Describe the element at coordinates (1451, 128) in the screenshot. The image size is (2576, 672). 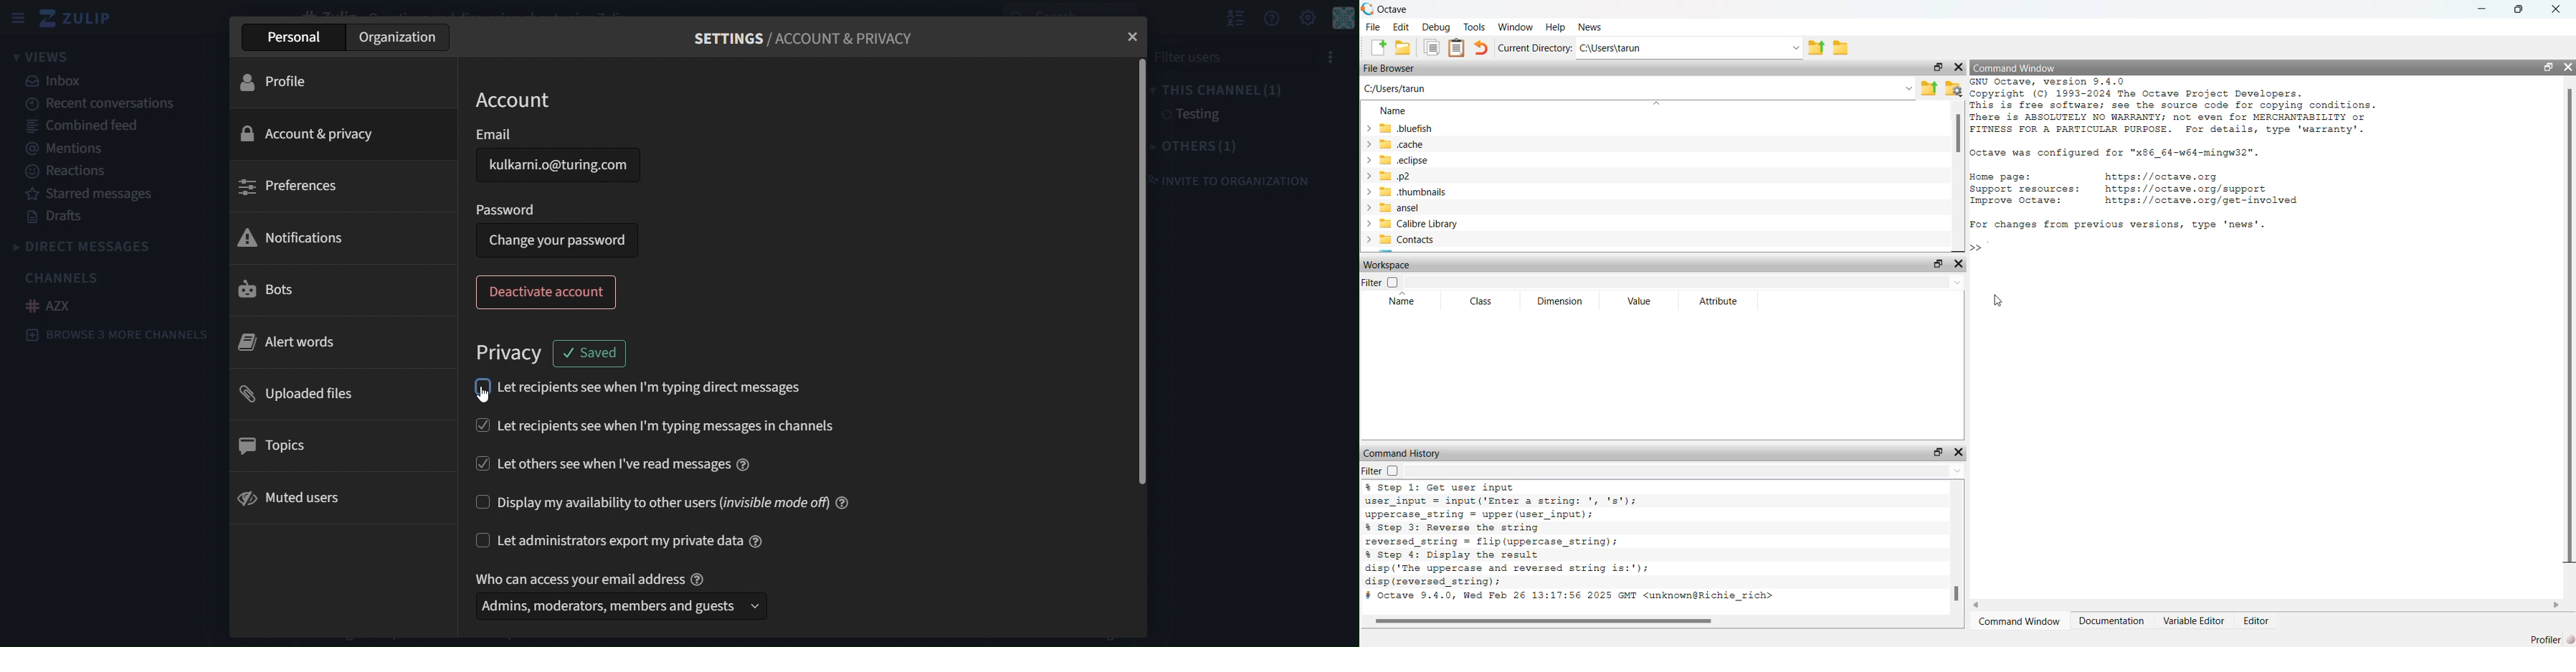
I see `.bluefish` at that location.